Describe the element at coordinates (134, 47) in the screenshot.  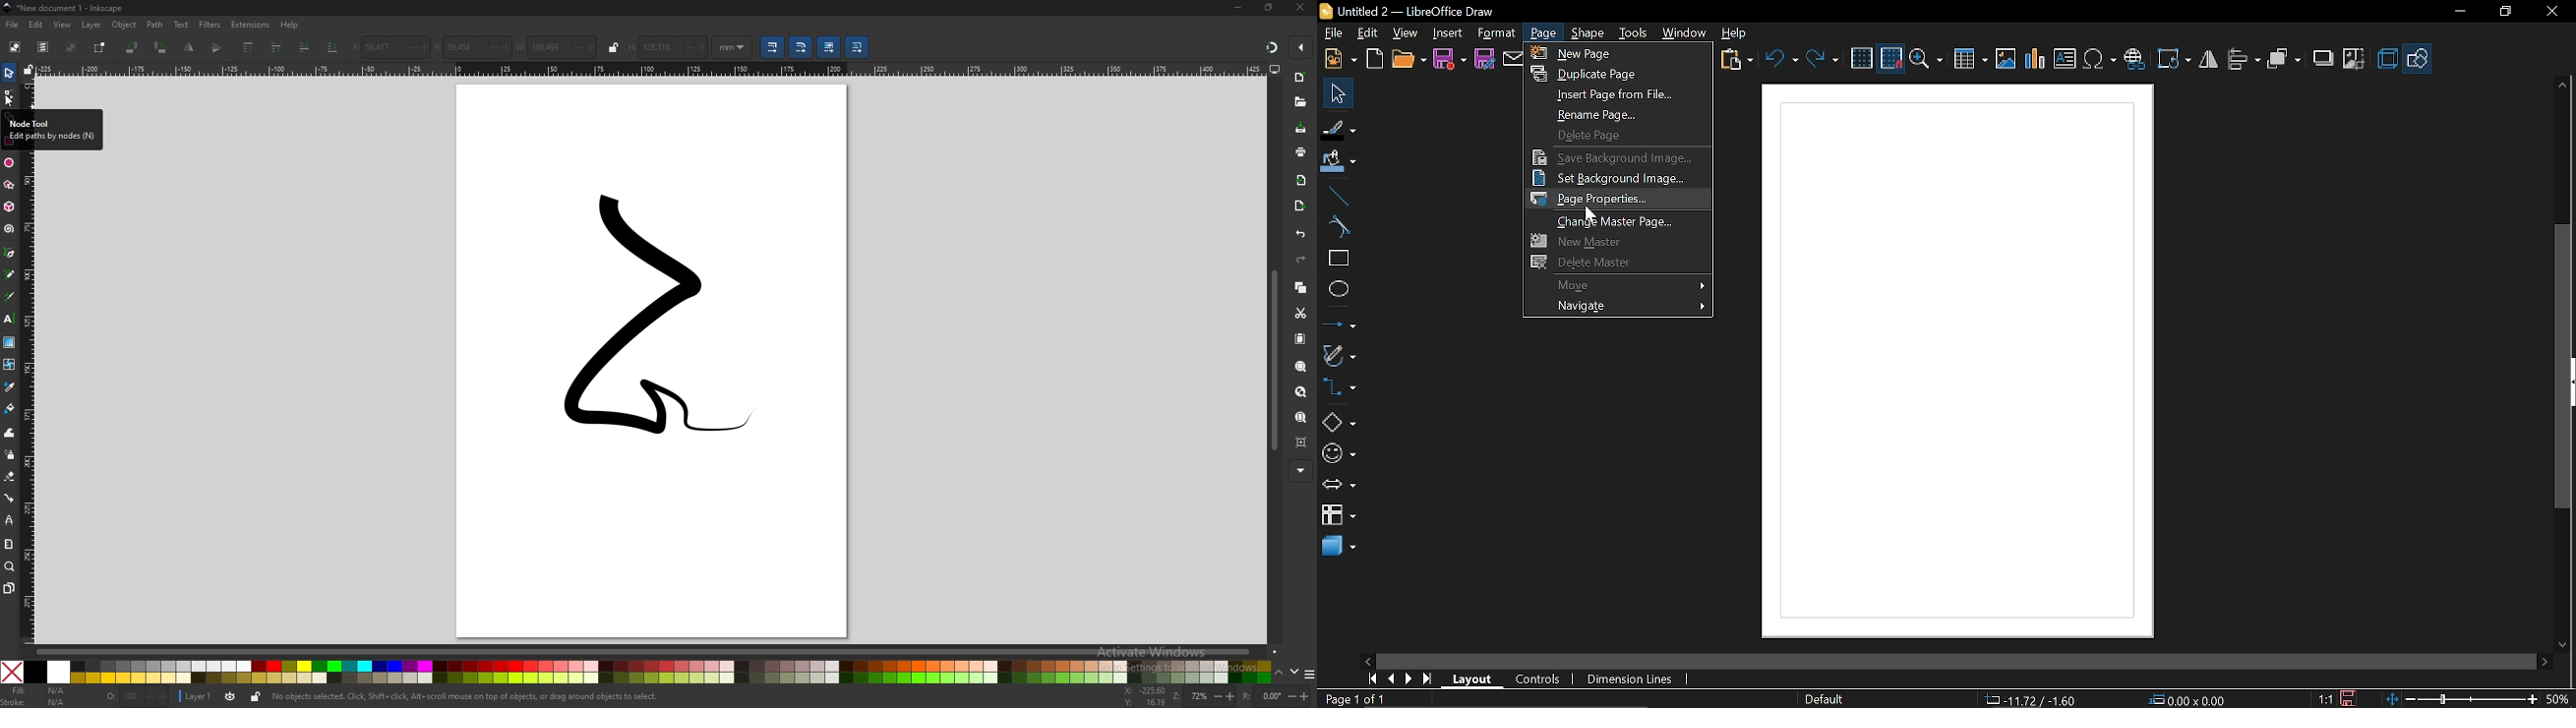
I see `rotate 90 degree ccw` at that location.